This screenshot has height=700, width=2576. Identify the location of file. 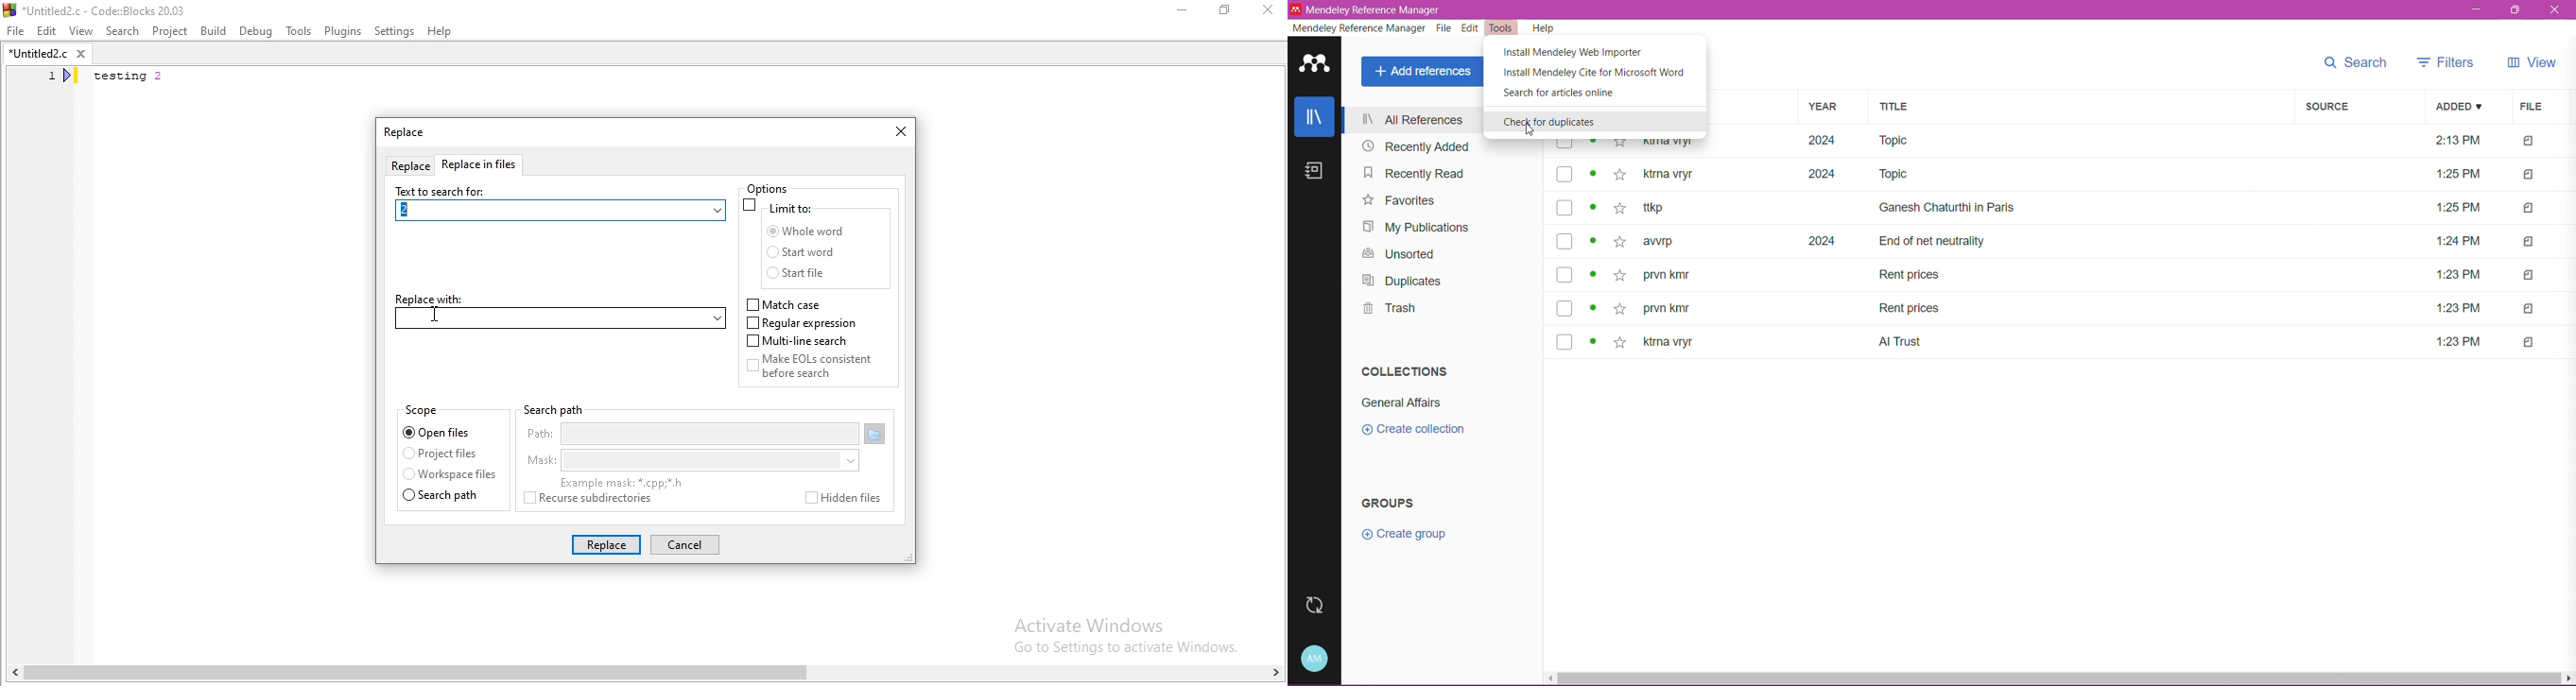
(2457, 275).